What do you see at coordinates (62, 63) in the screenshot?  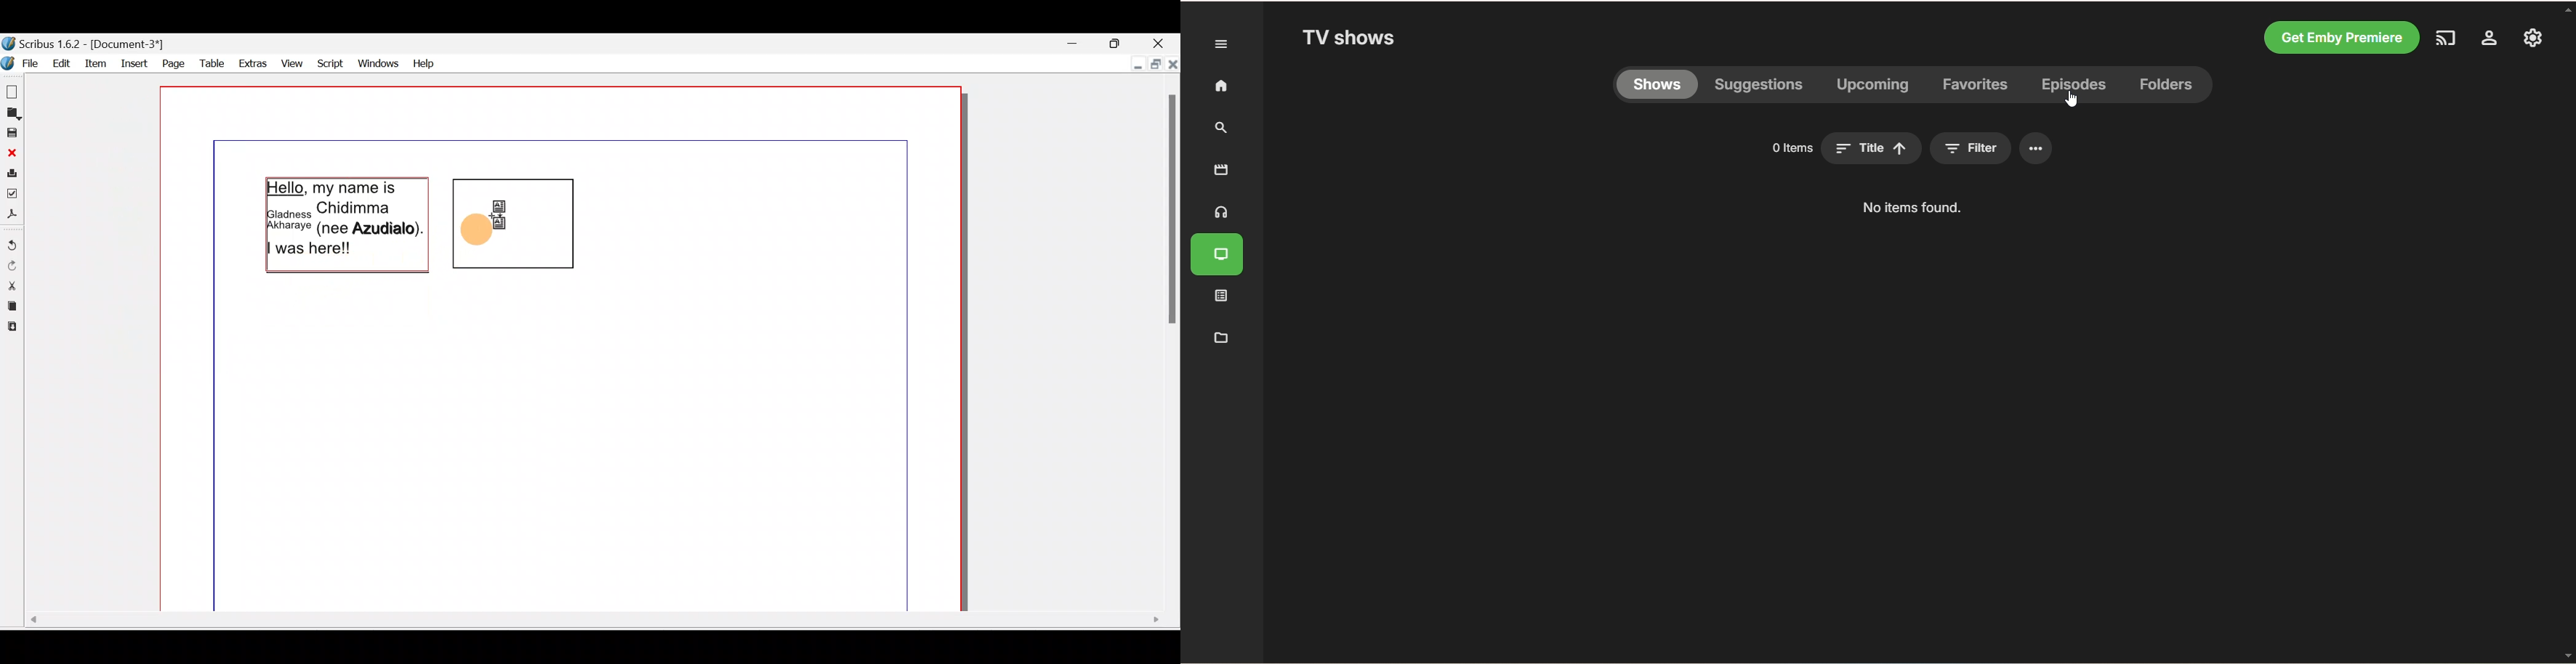 I see `Edit` at bounding box center [62, 63].